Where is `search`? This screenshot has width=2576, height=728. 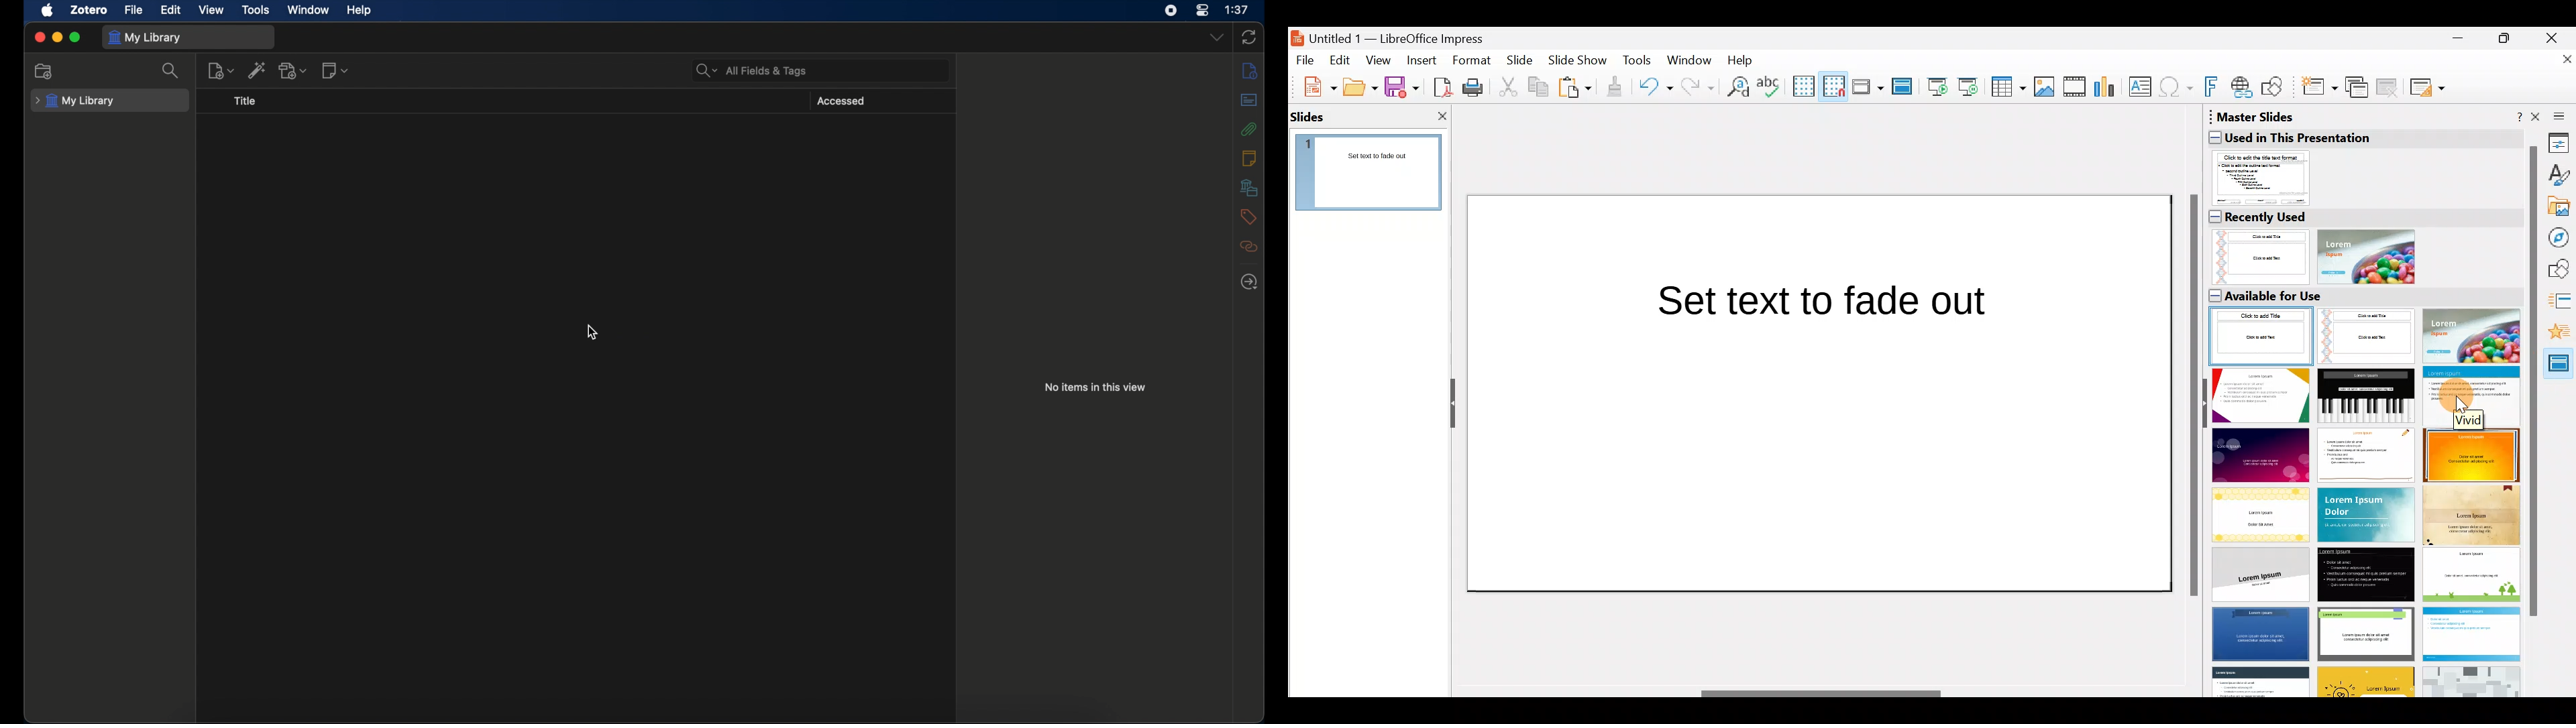 search is located at coordinates (174, 74).